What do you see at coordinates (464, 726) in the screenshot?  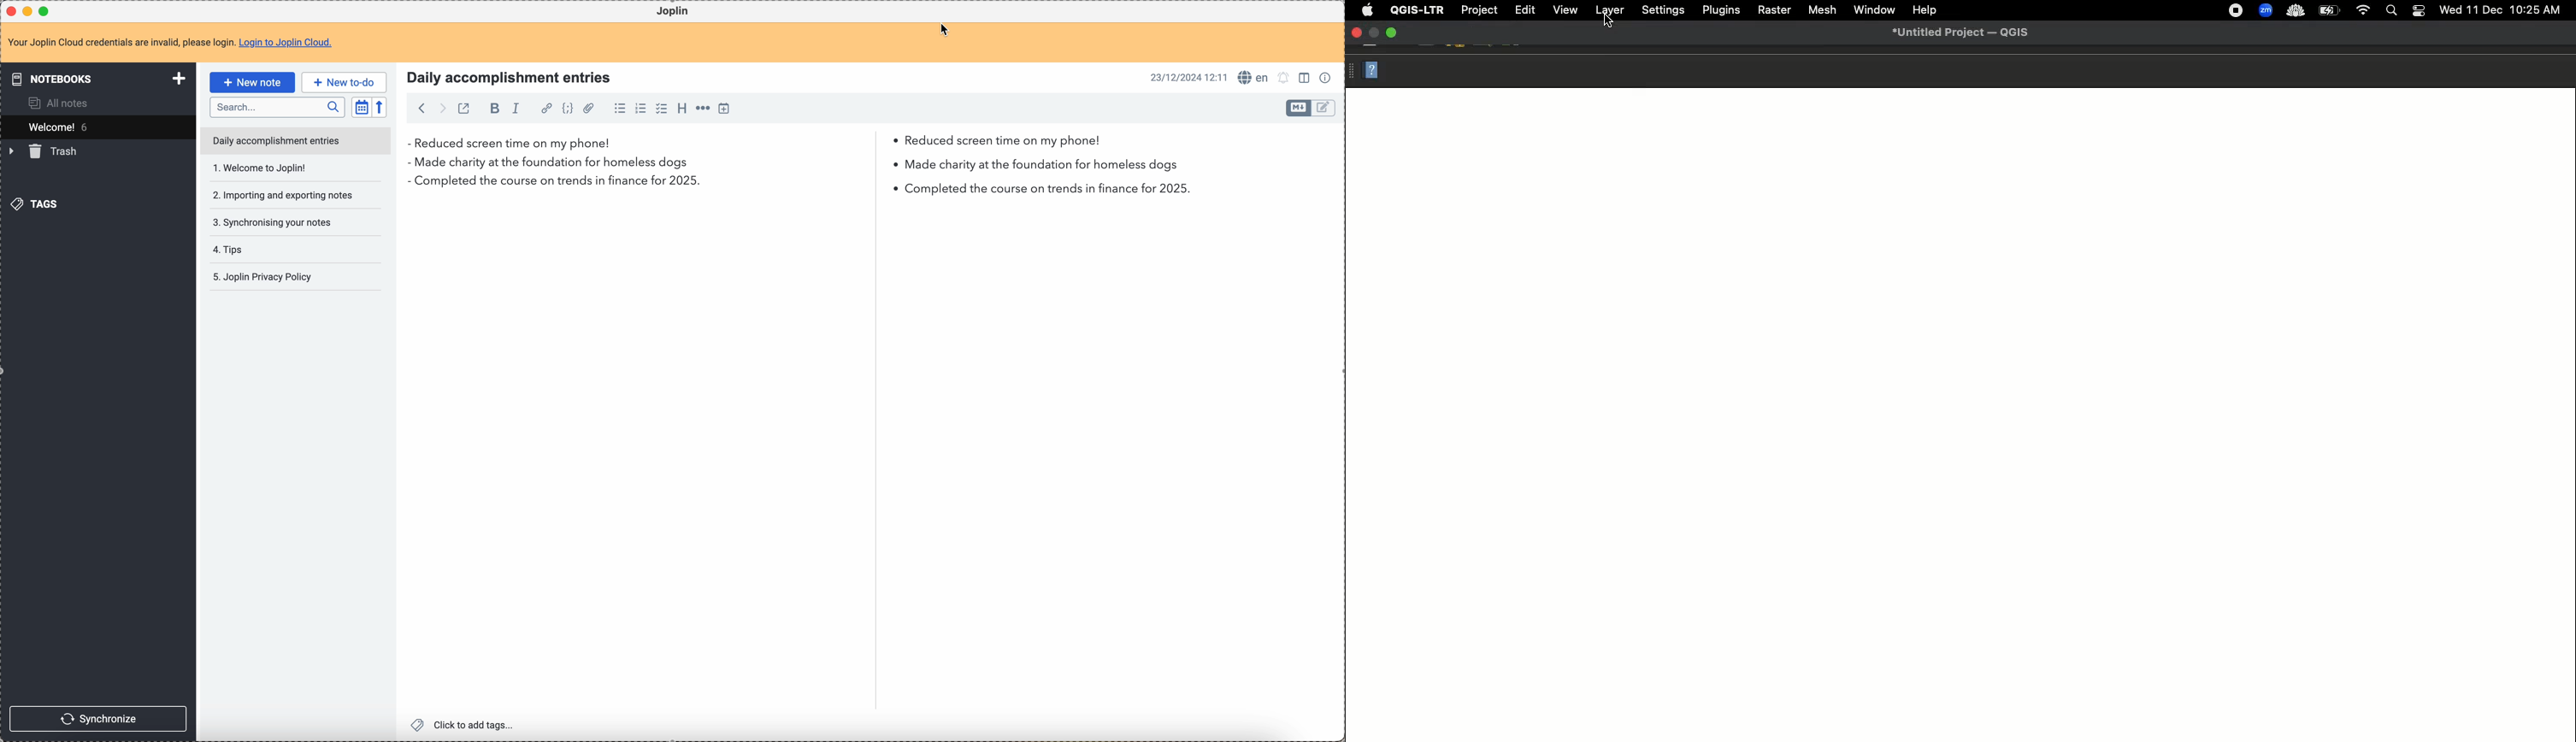 I see `click to add tags` at bounding box center [464, 726].